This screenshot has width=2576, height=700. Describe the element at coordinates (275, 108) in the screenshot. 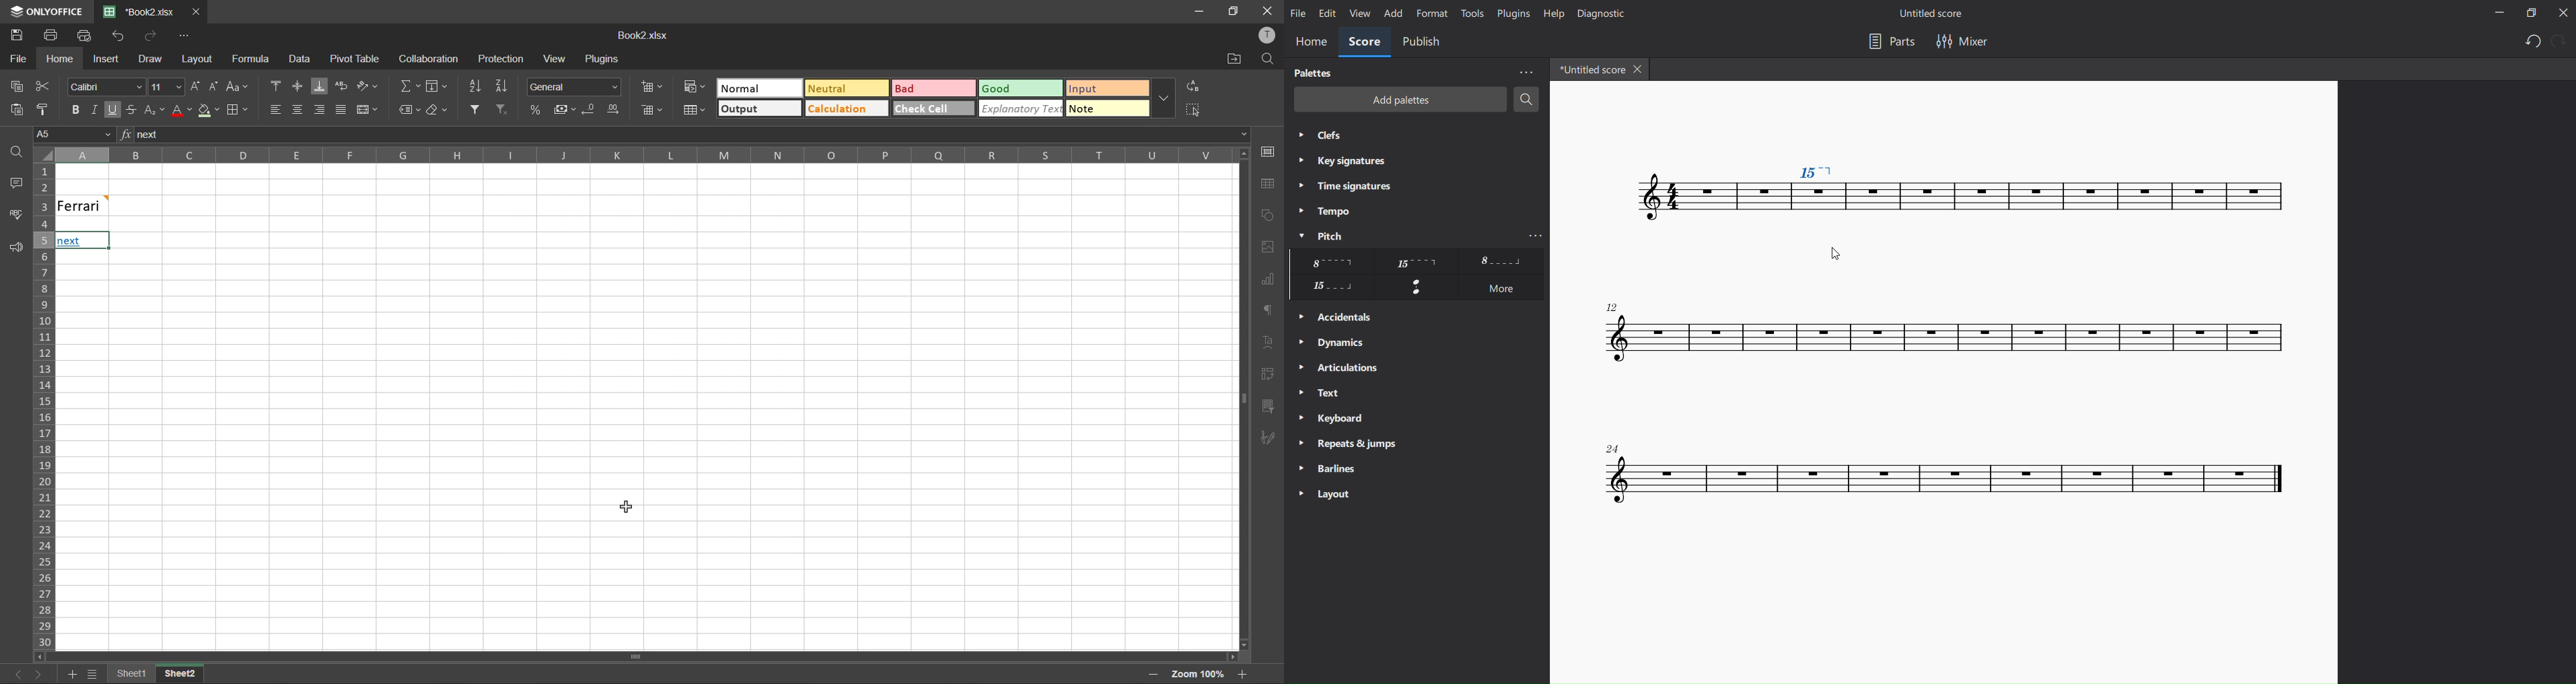

I see `align left` at that location.